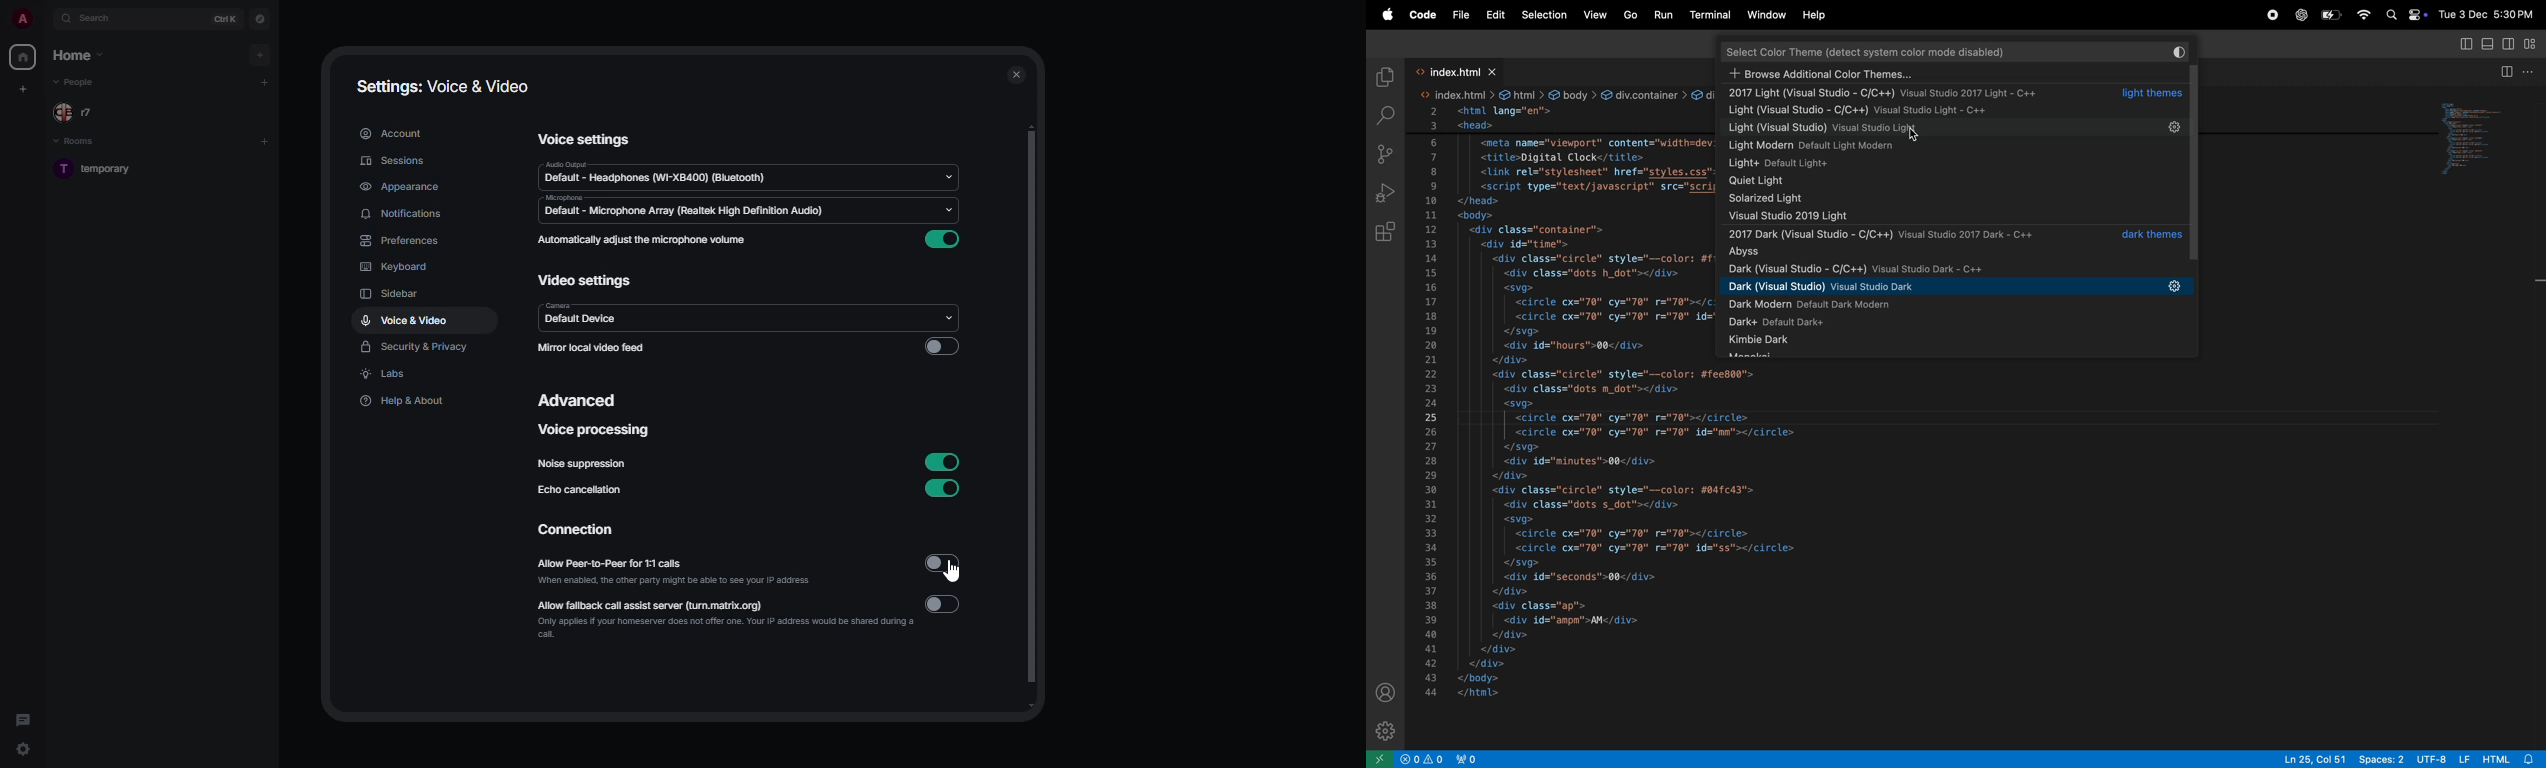 The width and height of the screenshot is (2548, 784). What do you see at coordinates (679, 605) in the screenshot?
I see `allow fallback call assist server` at bounding box center [679, 605].